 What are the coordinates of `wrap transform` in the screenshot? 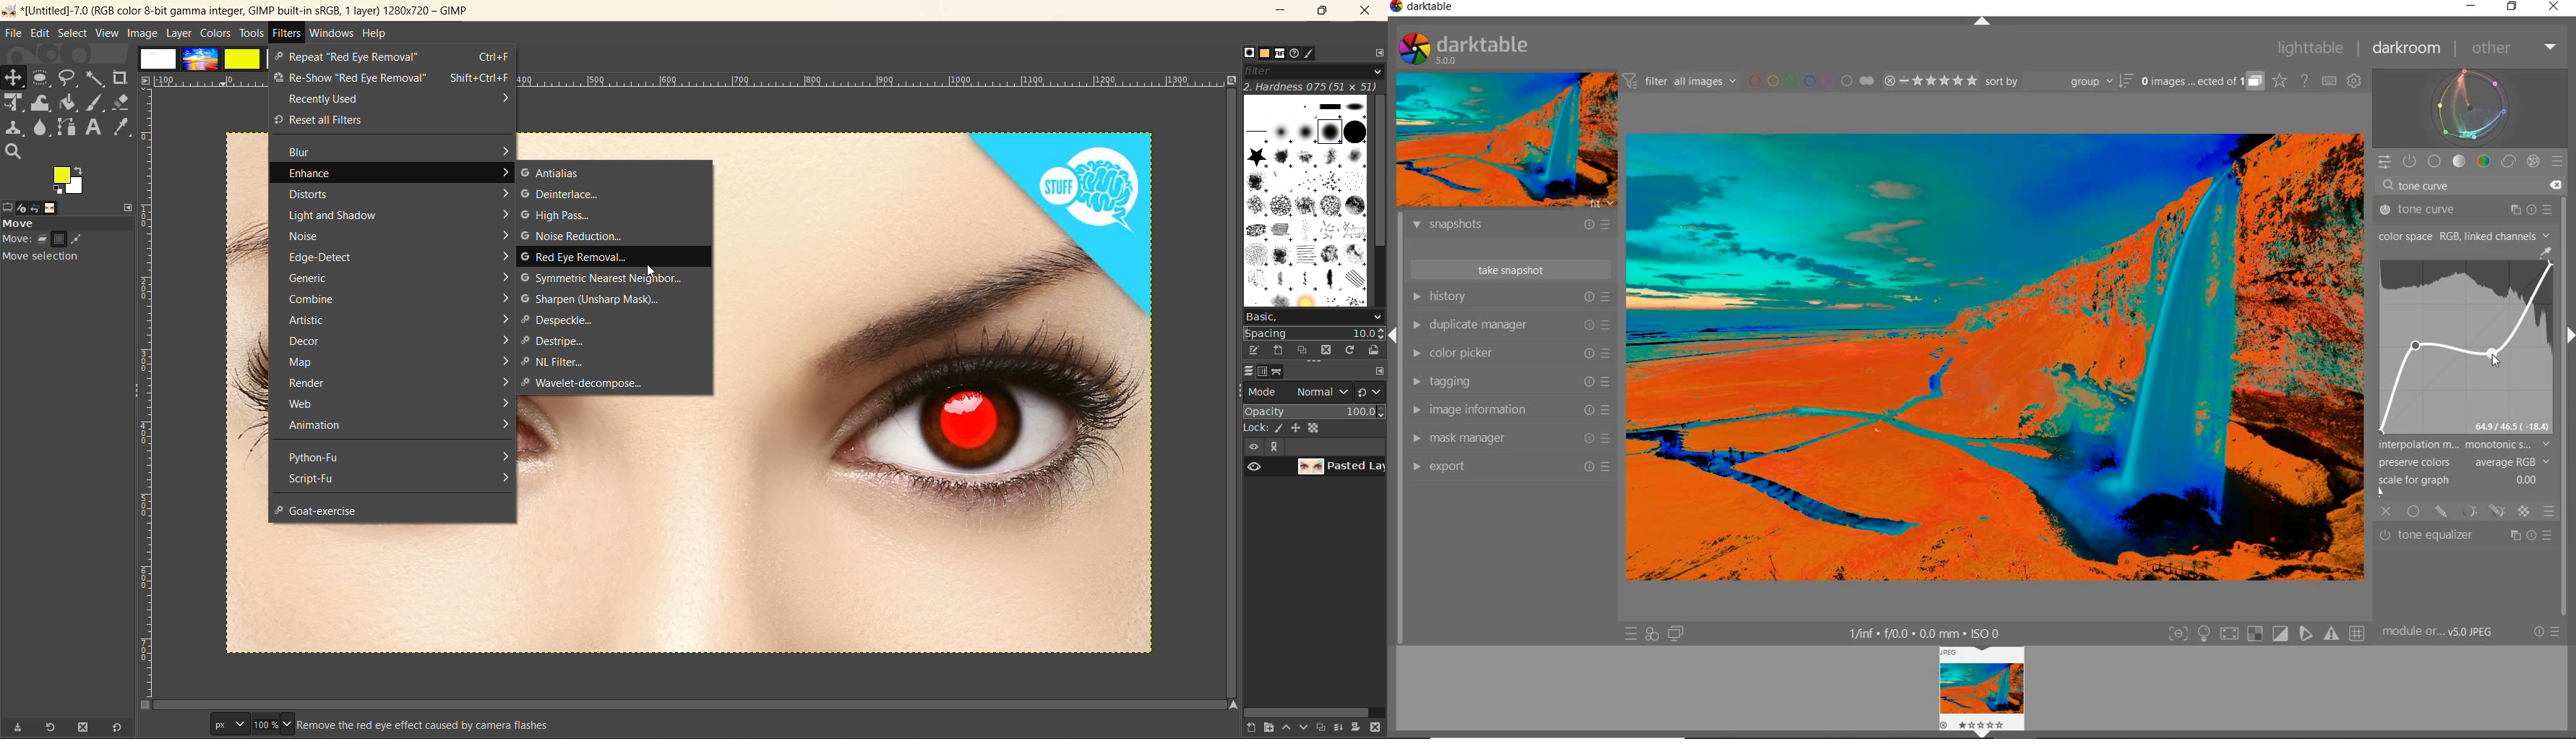 It's located at (41, 103).